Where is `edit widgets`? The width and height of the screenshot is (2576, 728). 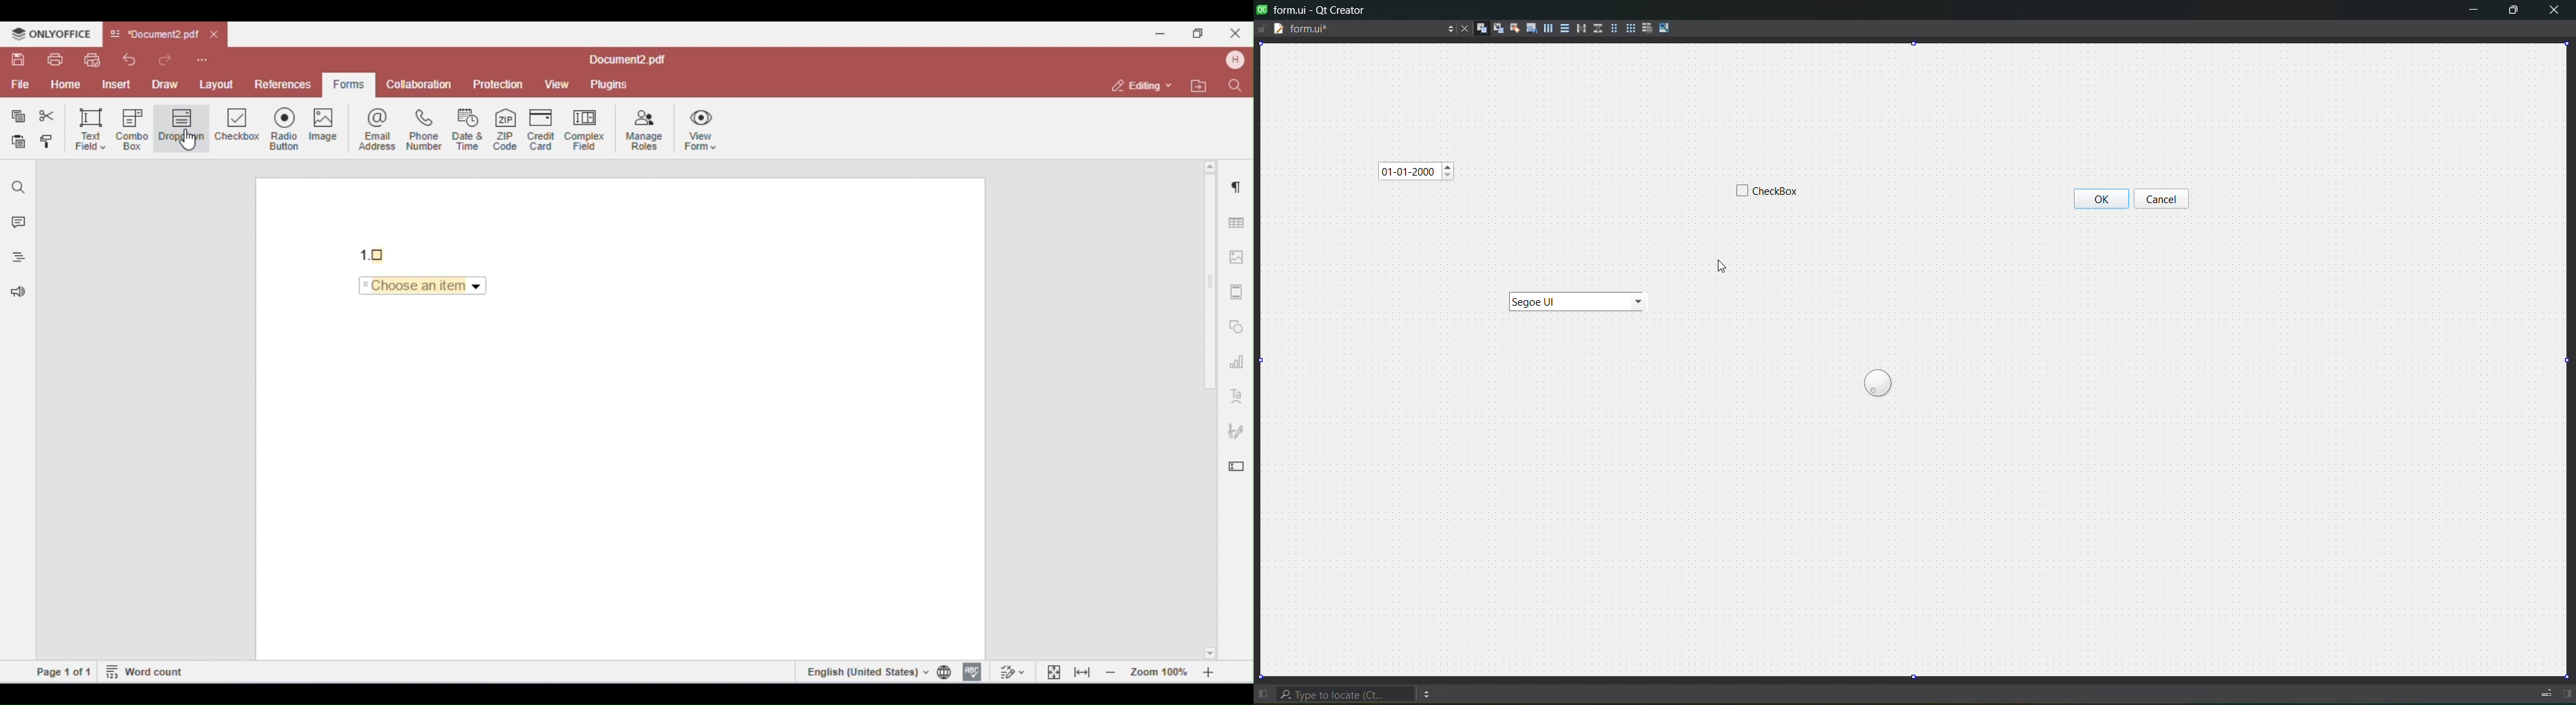
edit widgets is located at coordinates (1479, 28).